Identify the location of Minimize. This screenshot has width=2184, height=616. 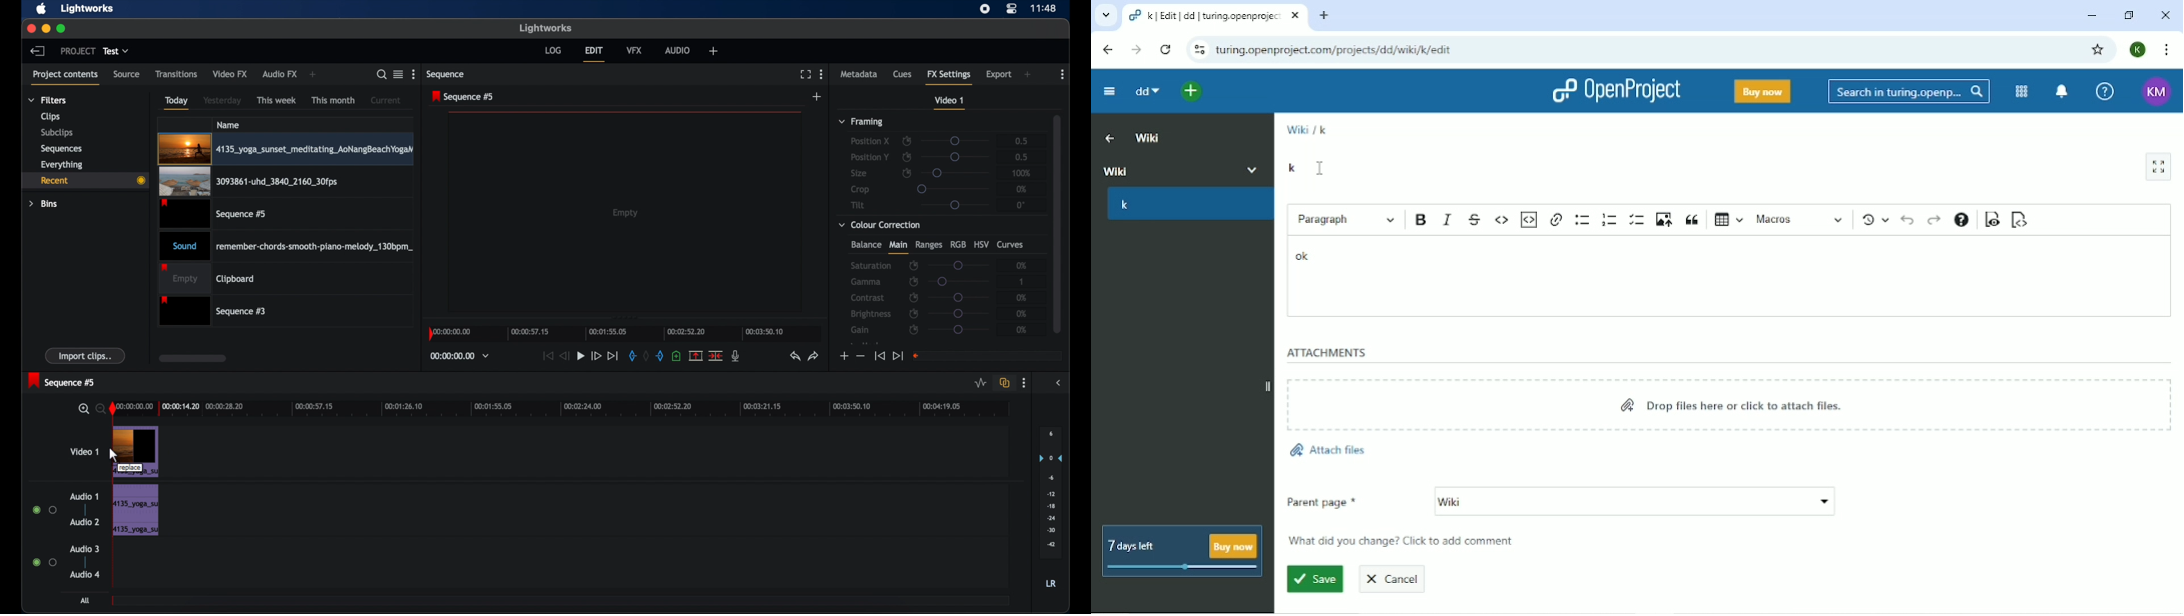
(2092, 16).